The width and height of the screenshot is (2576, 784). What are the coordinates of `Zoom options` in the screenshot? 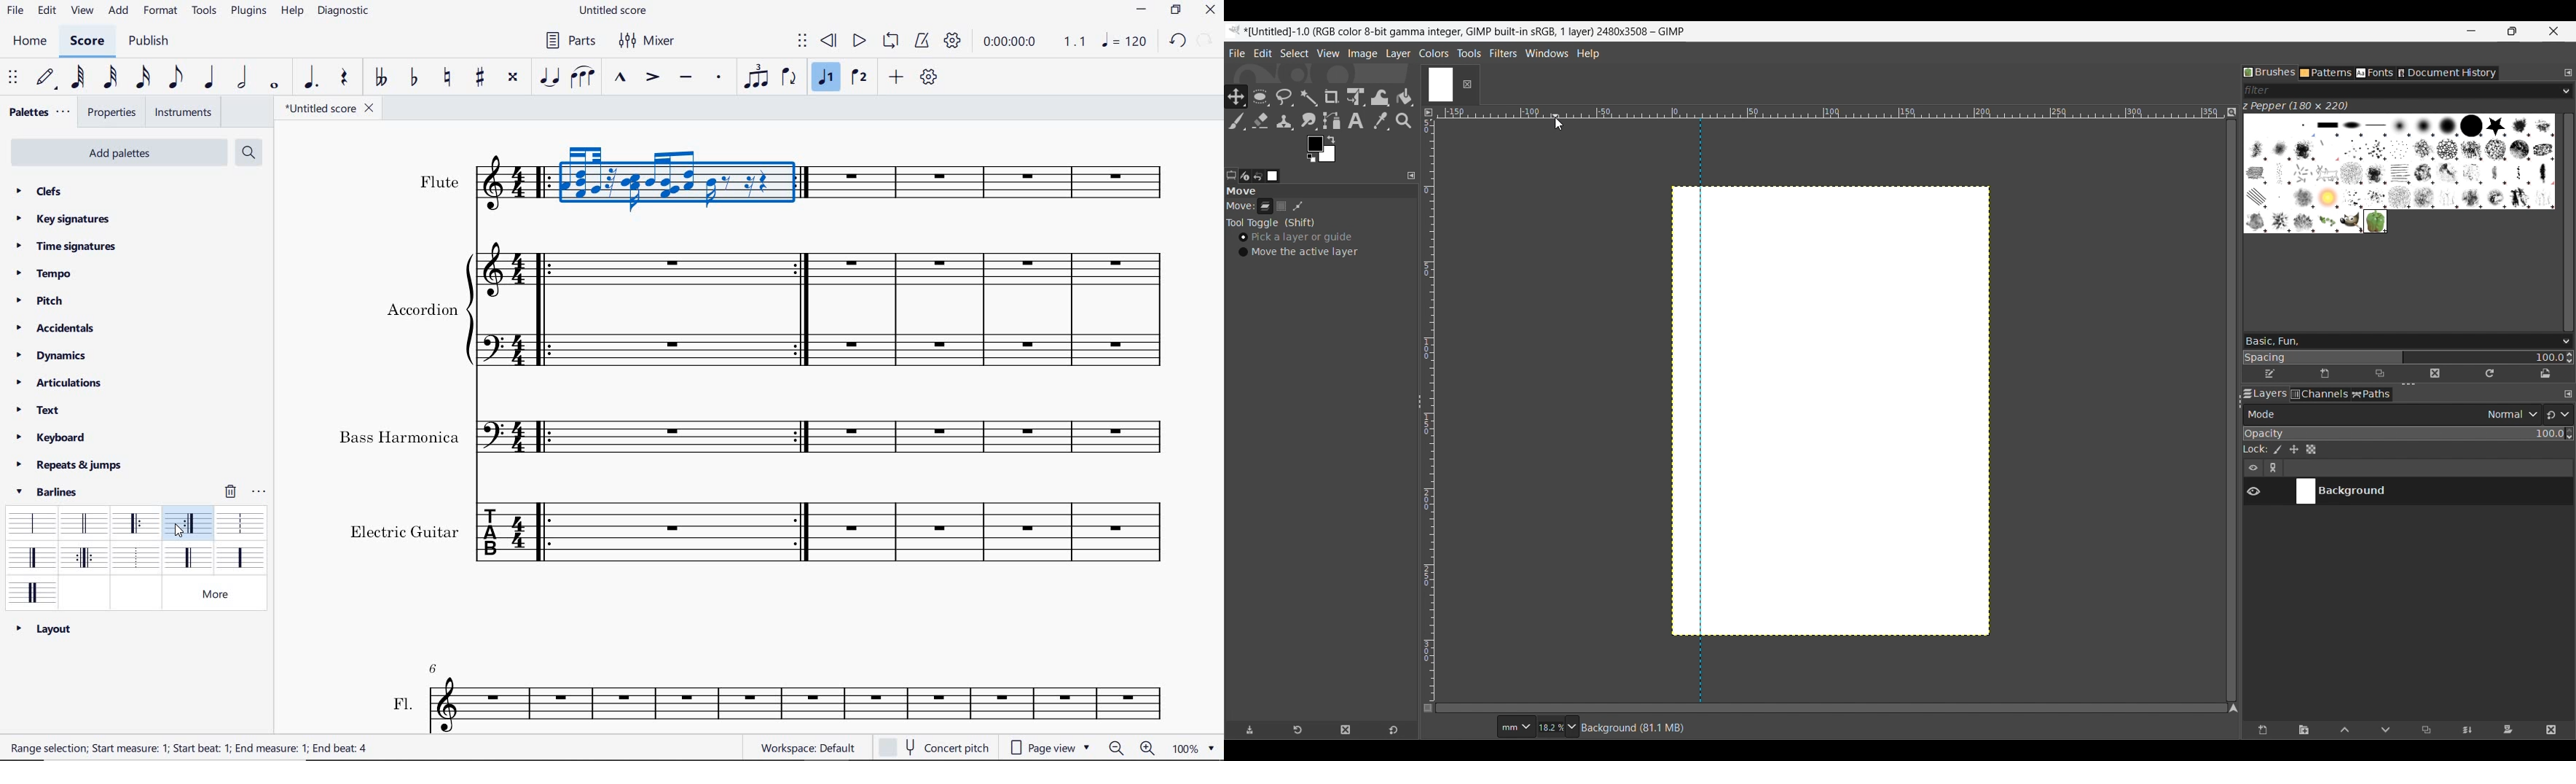 It's located at (1573, 727).